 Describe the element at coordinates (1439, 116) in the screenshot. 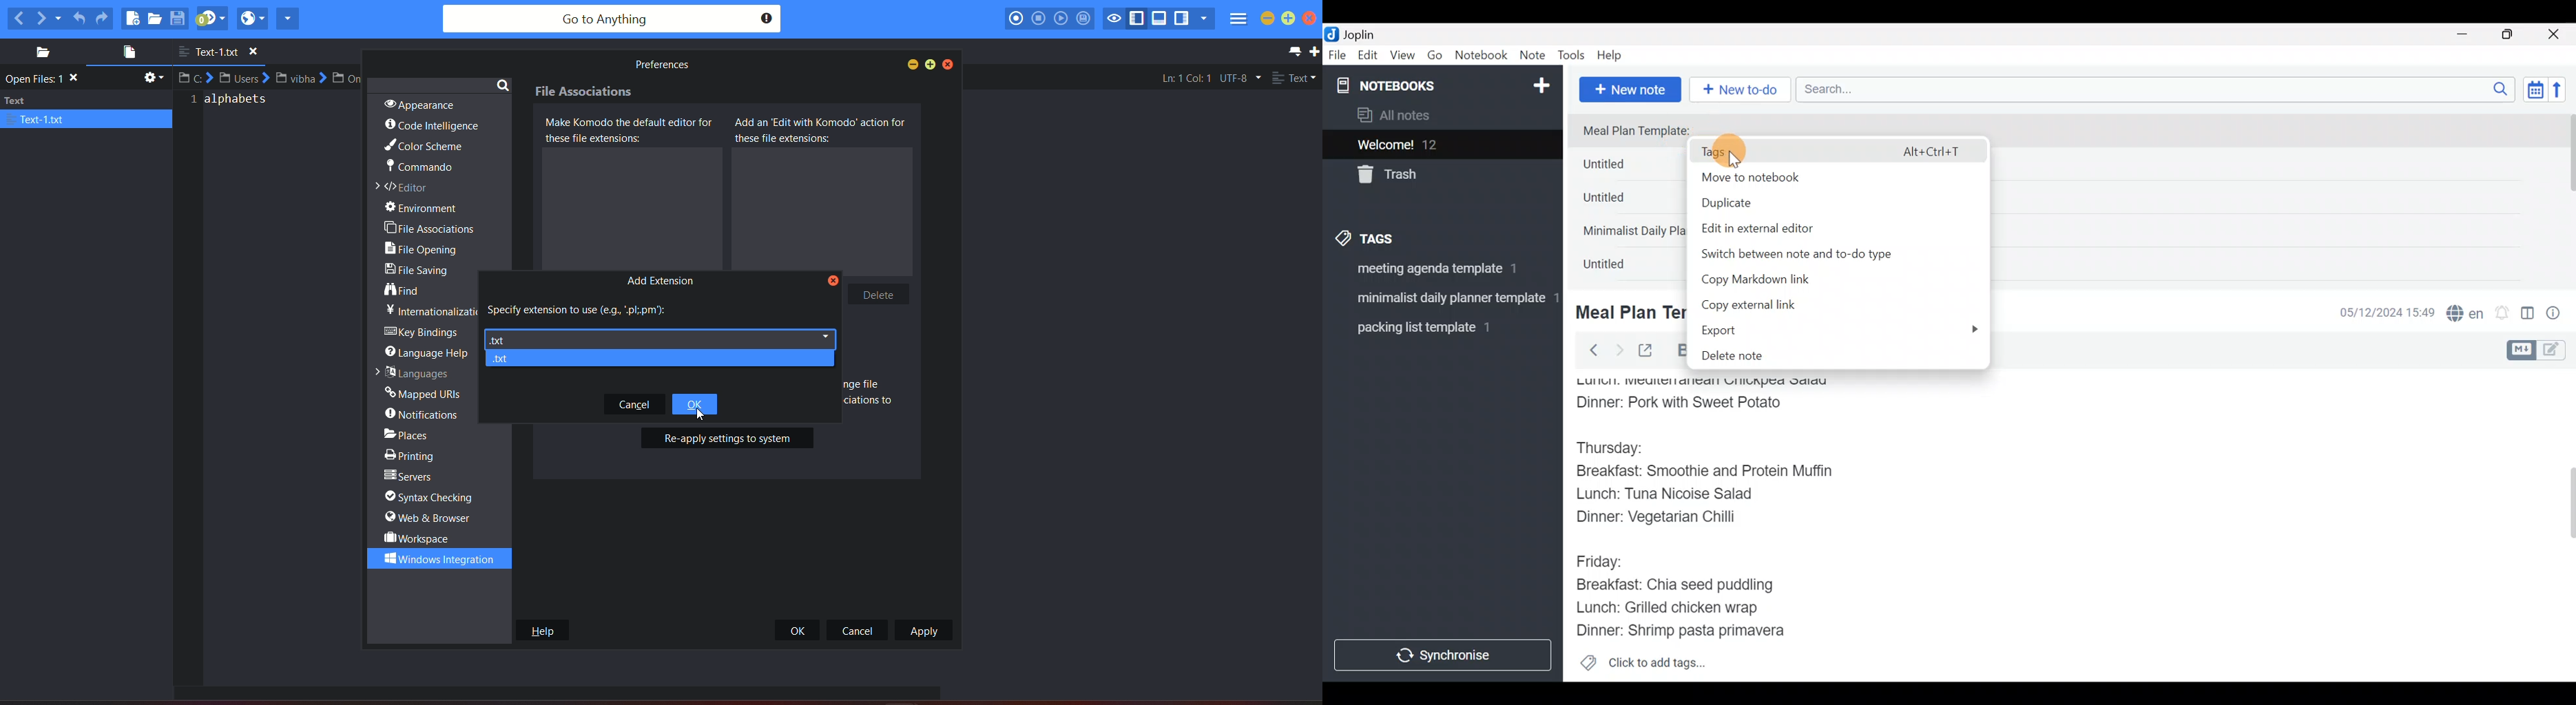

I see `All notes` at that location.